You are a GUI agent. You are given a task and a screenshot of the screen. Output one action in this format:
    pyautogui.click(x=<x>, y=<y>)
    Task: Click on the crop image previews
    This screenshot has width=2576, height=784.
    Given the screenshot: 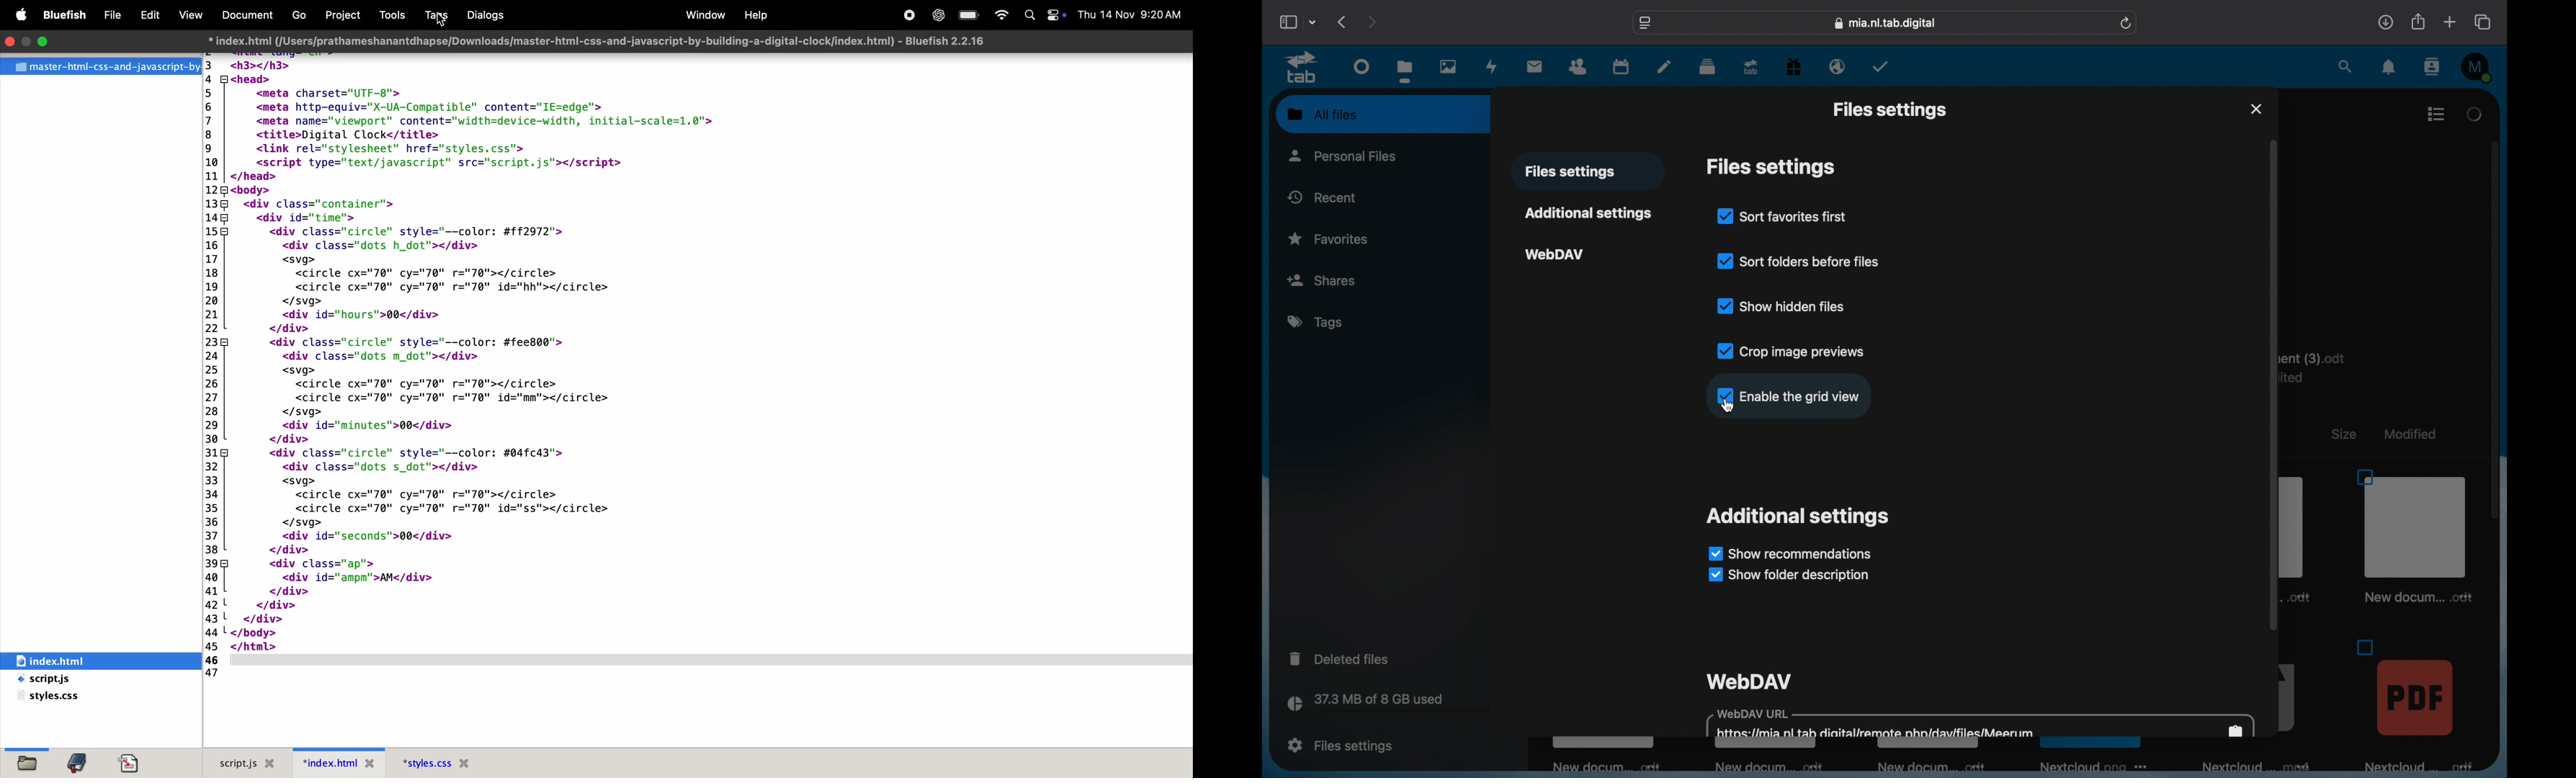 What is the action you would take?
    pyautogui.click(x=1791, y=351)
    